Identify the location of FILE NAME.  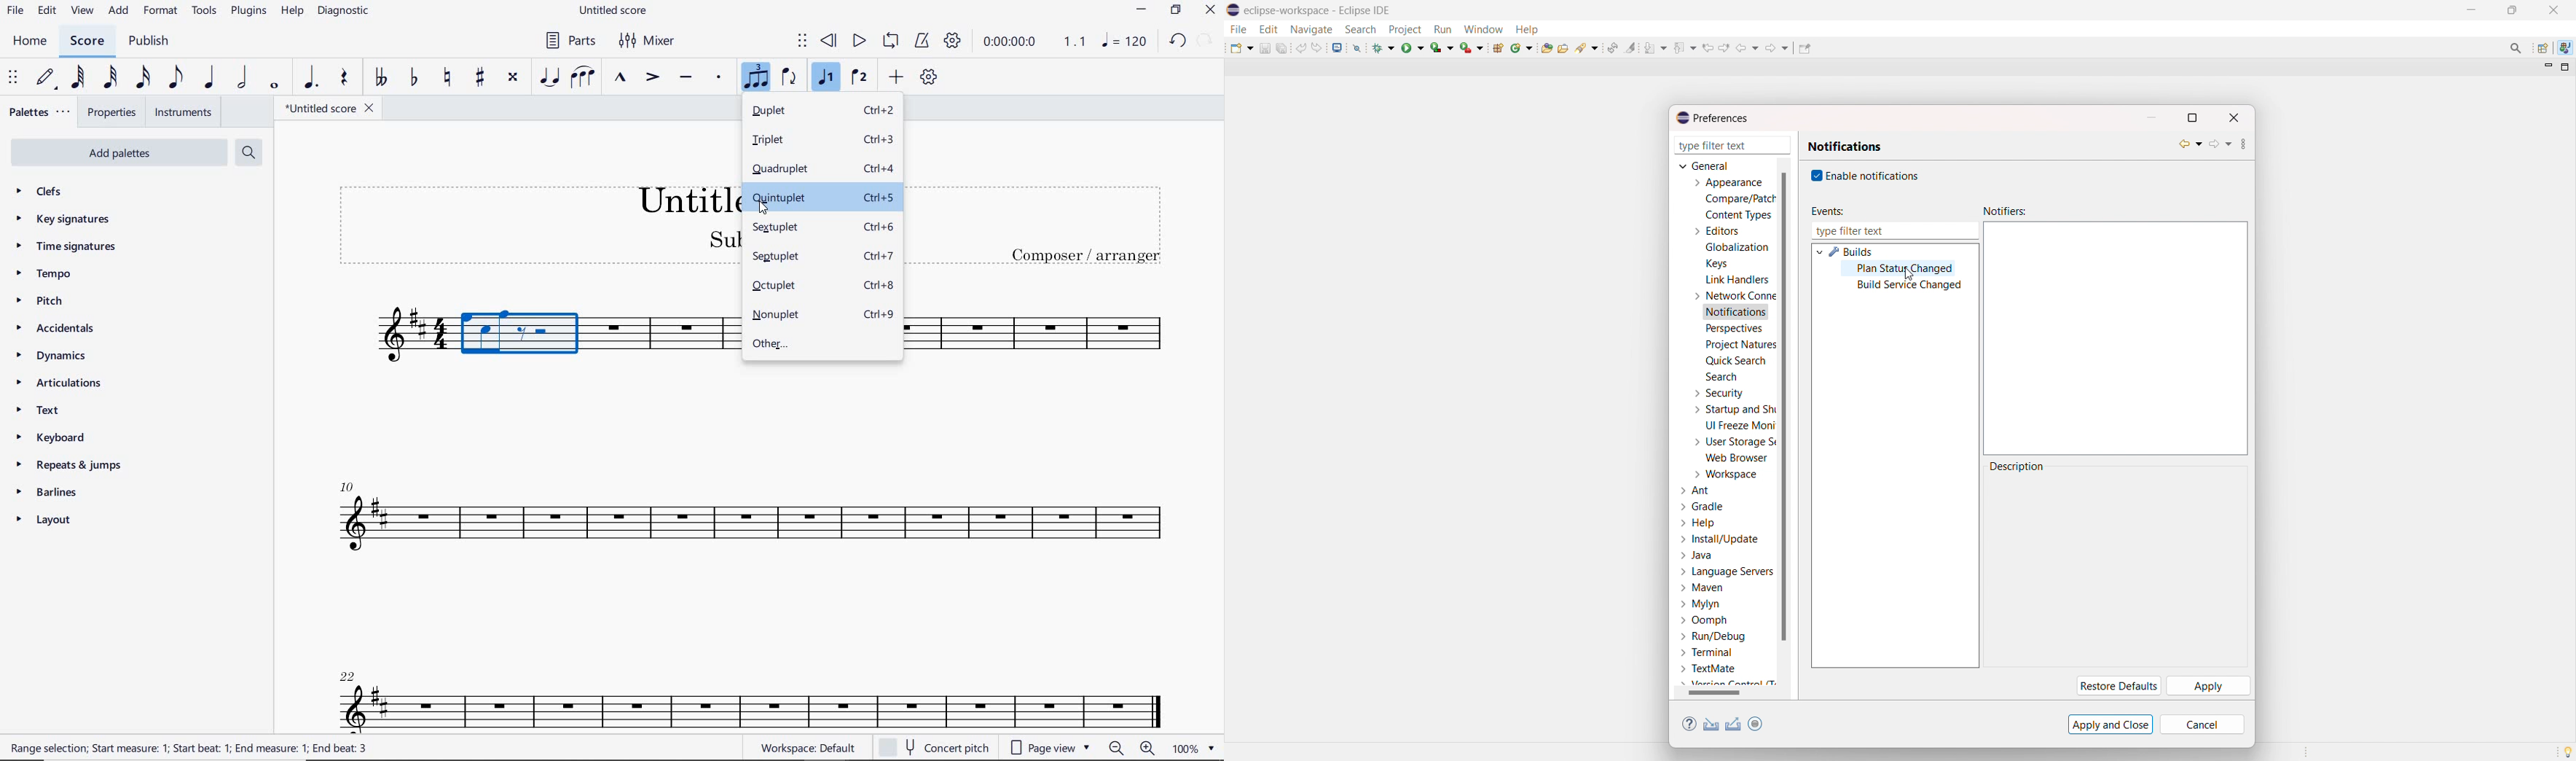
(616, 11).